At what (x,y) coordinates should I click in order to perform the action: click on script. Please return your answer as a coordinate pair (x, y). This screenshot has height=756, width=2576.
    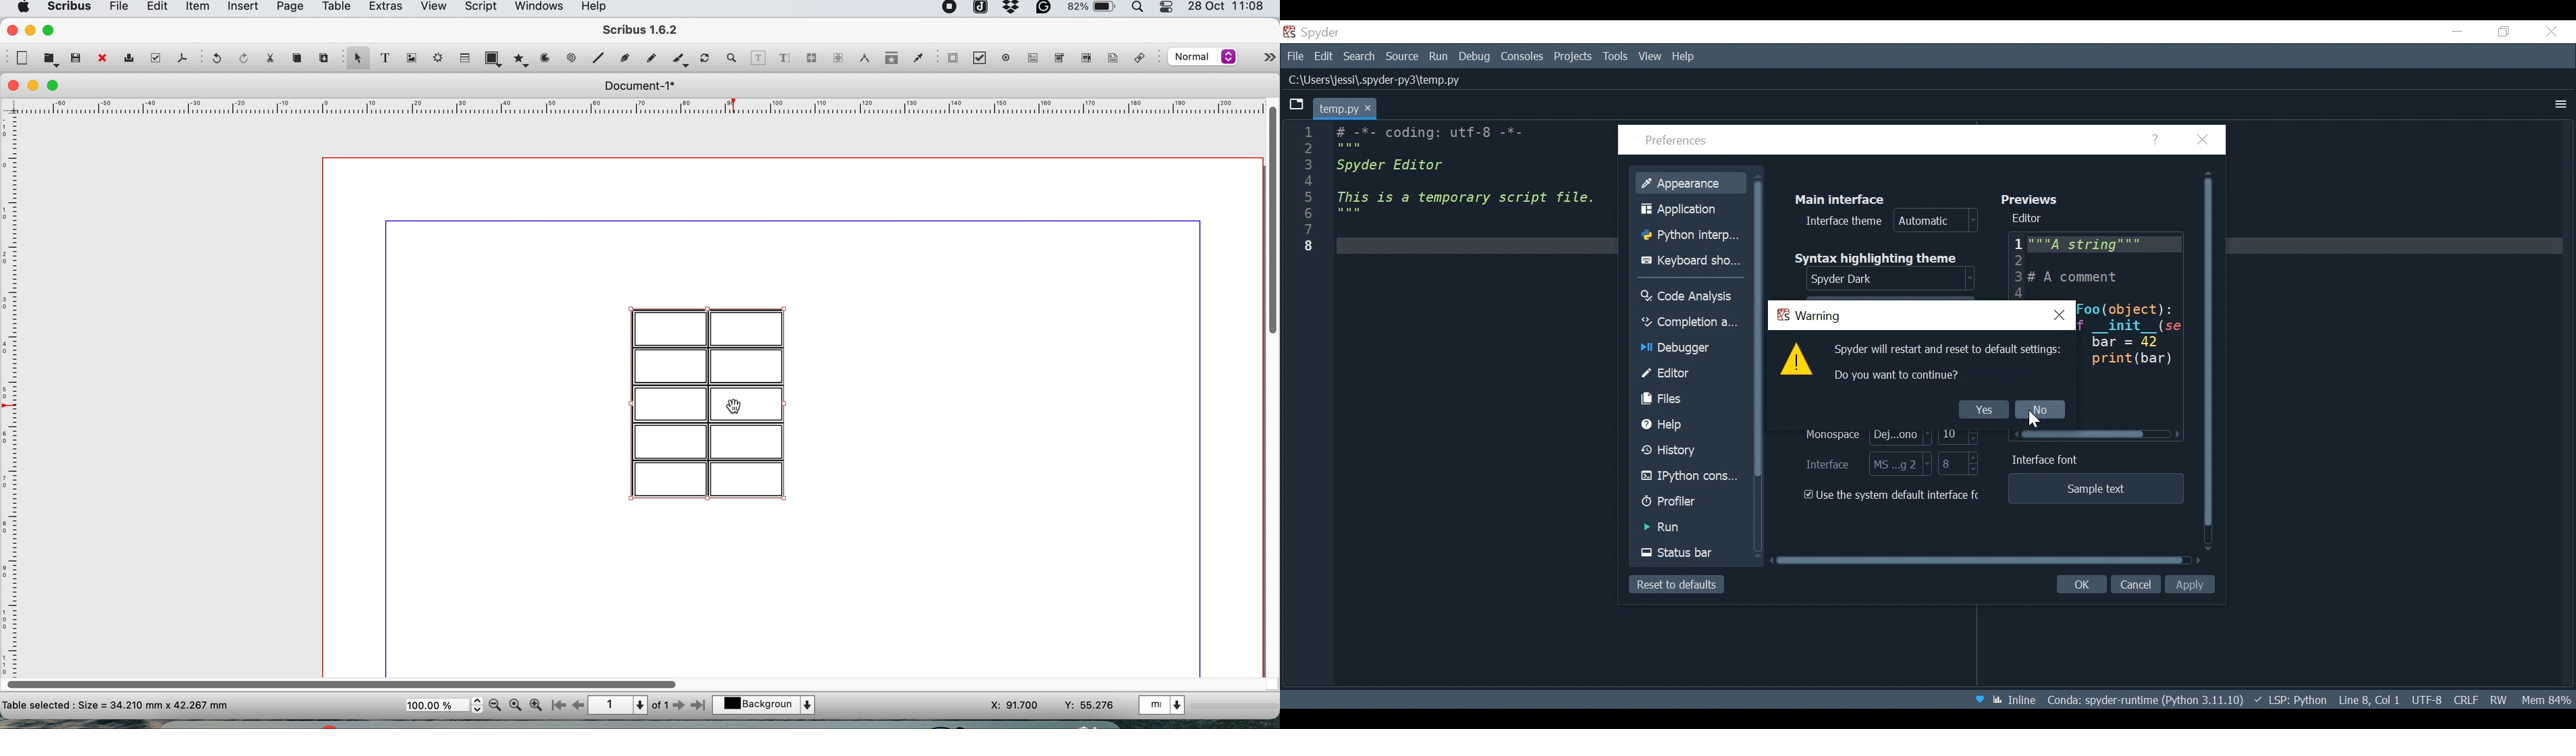
    Looking at the image, I should click on (479, 8).